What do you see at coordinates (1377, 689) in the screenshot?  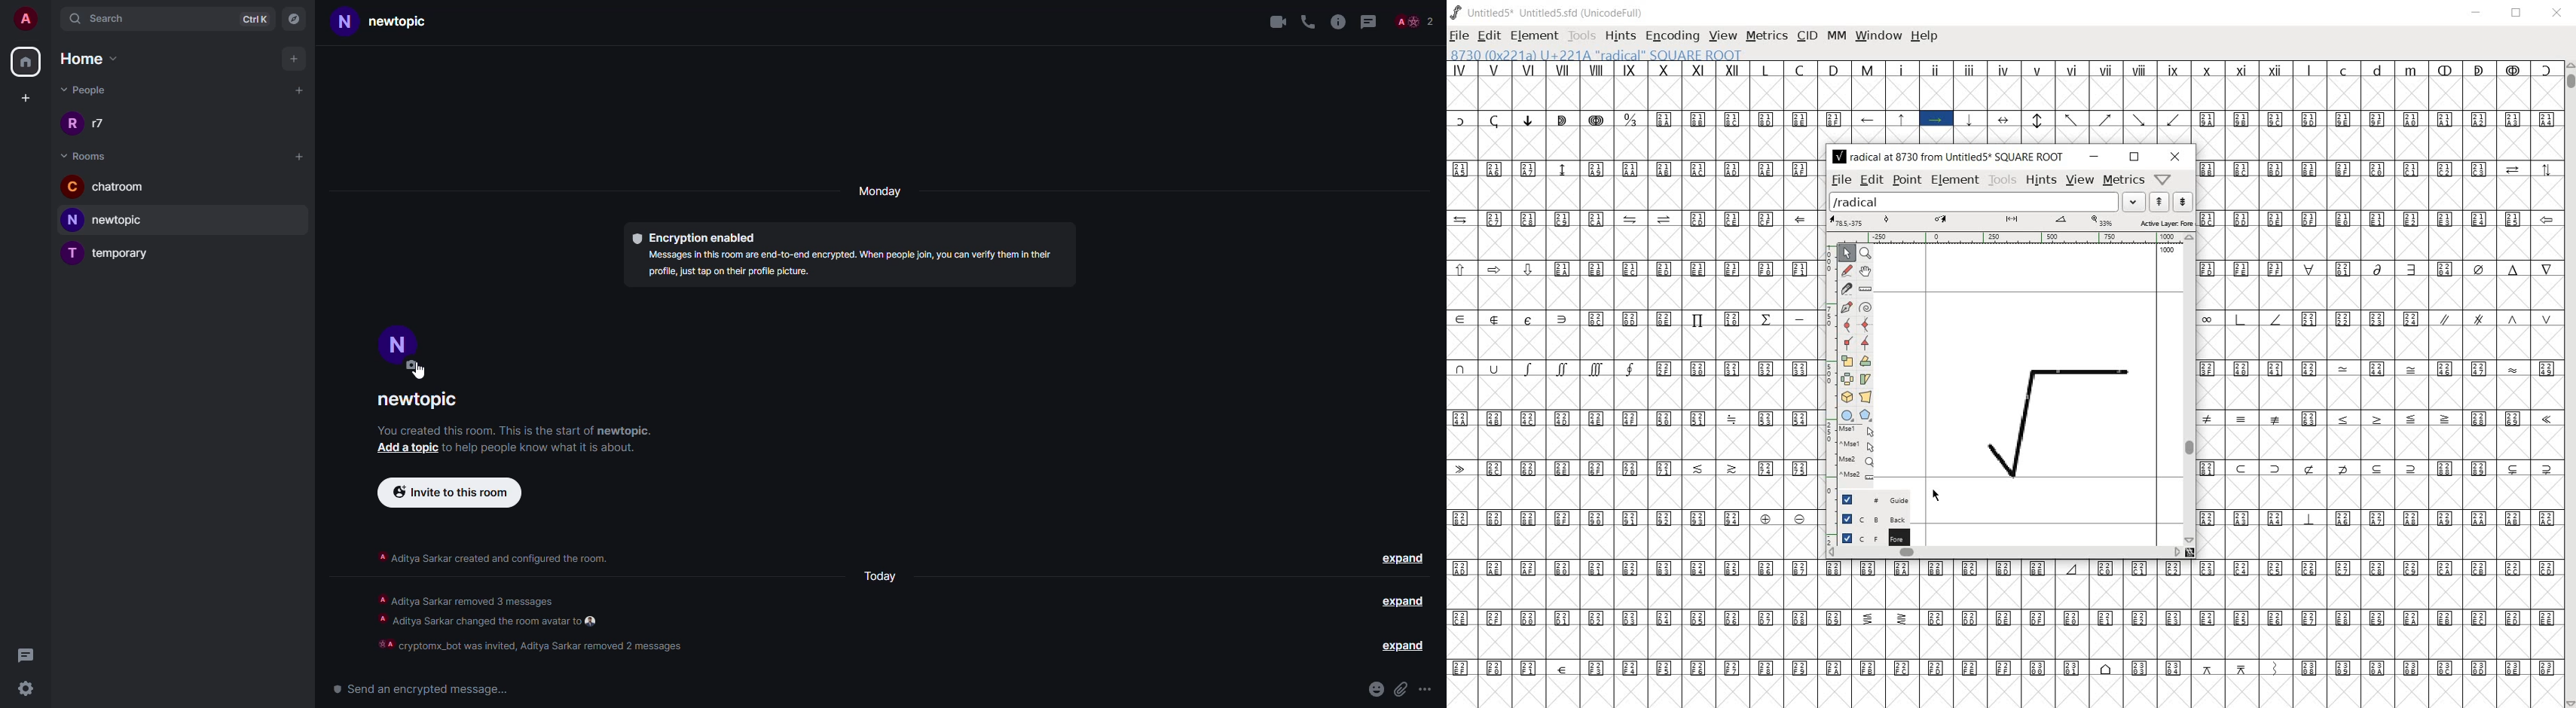 I see `emoji` at bounding box center [1377, 689].